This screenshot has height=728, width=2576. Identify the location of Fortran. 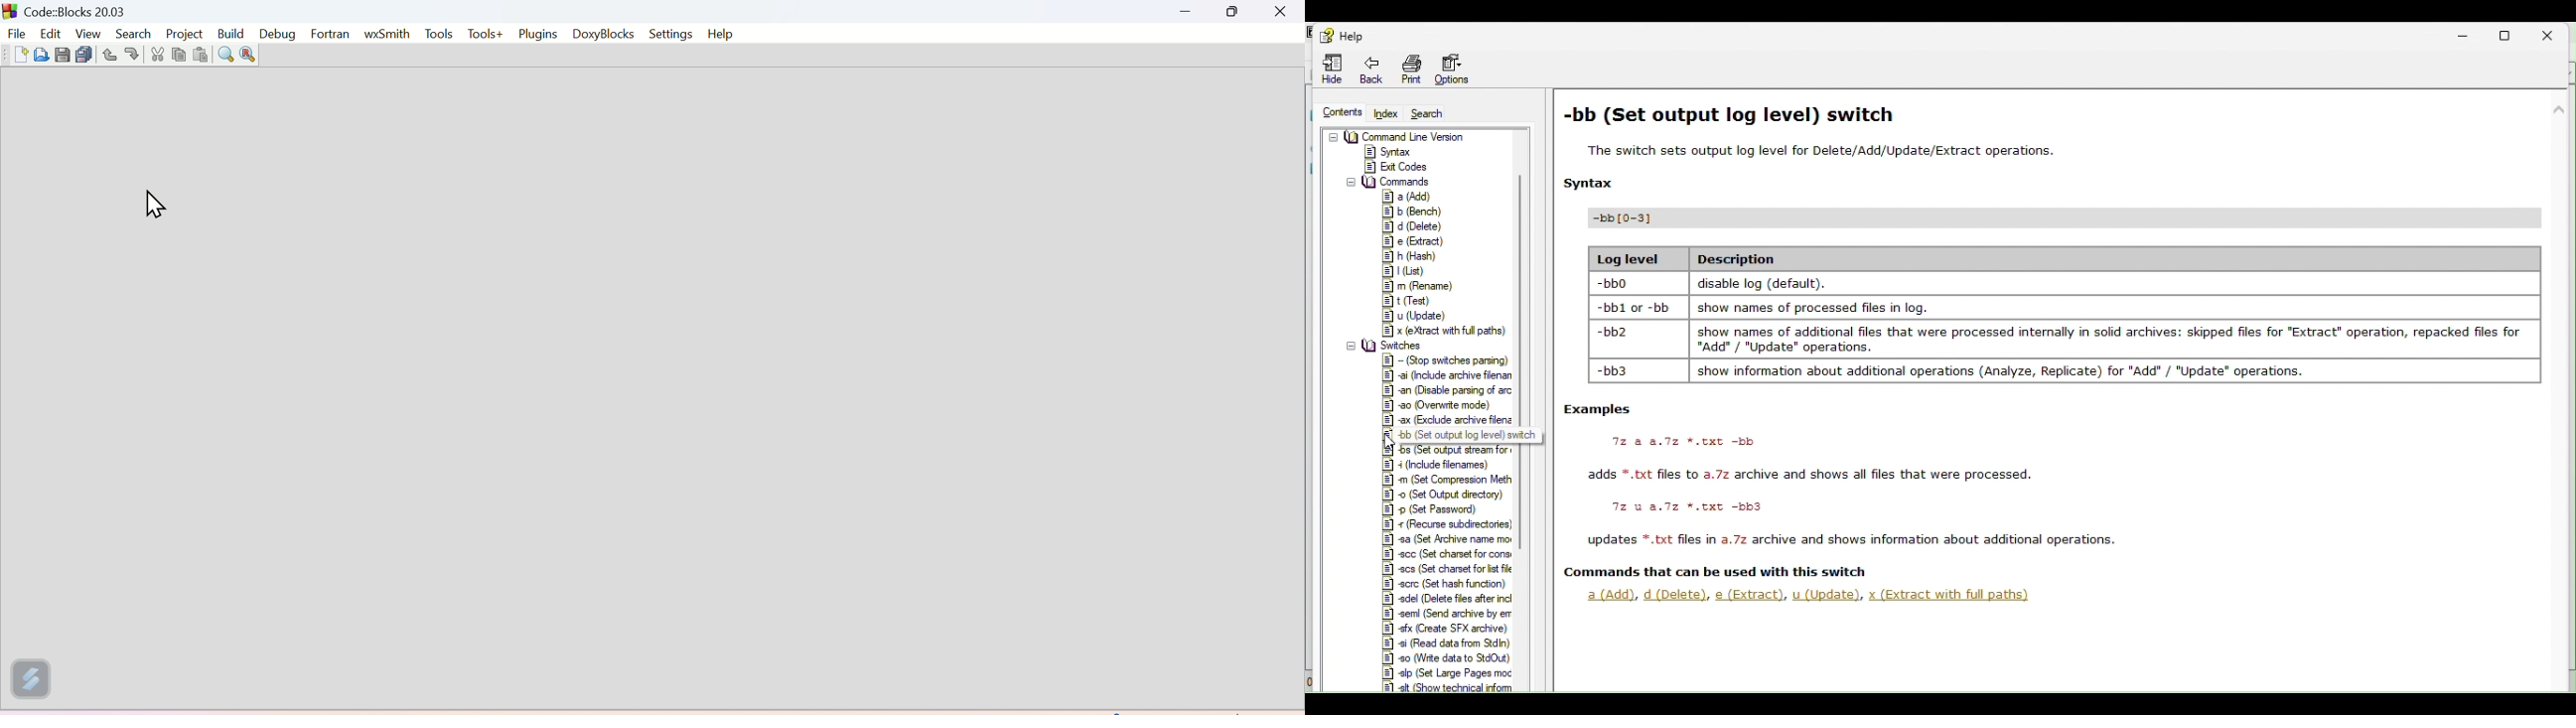
(330, 33).